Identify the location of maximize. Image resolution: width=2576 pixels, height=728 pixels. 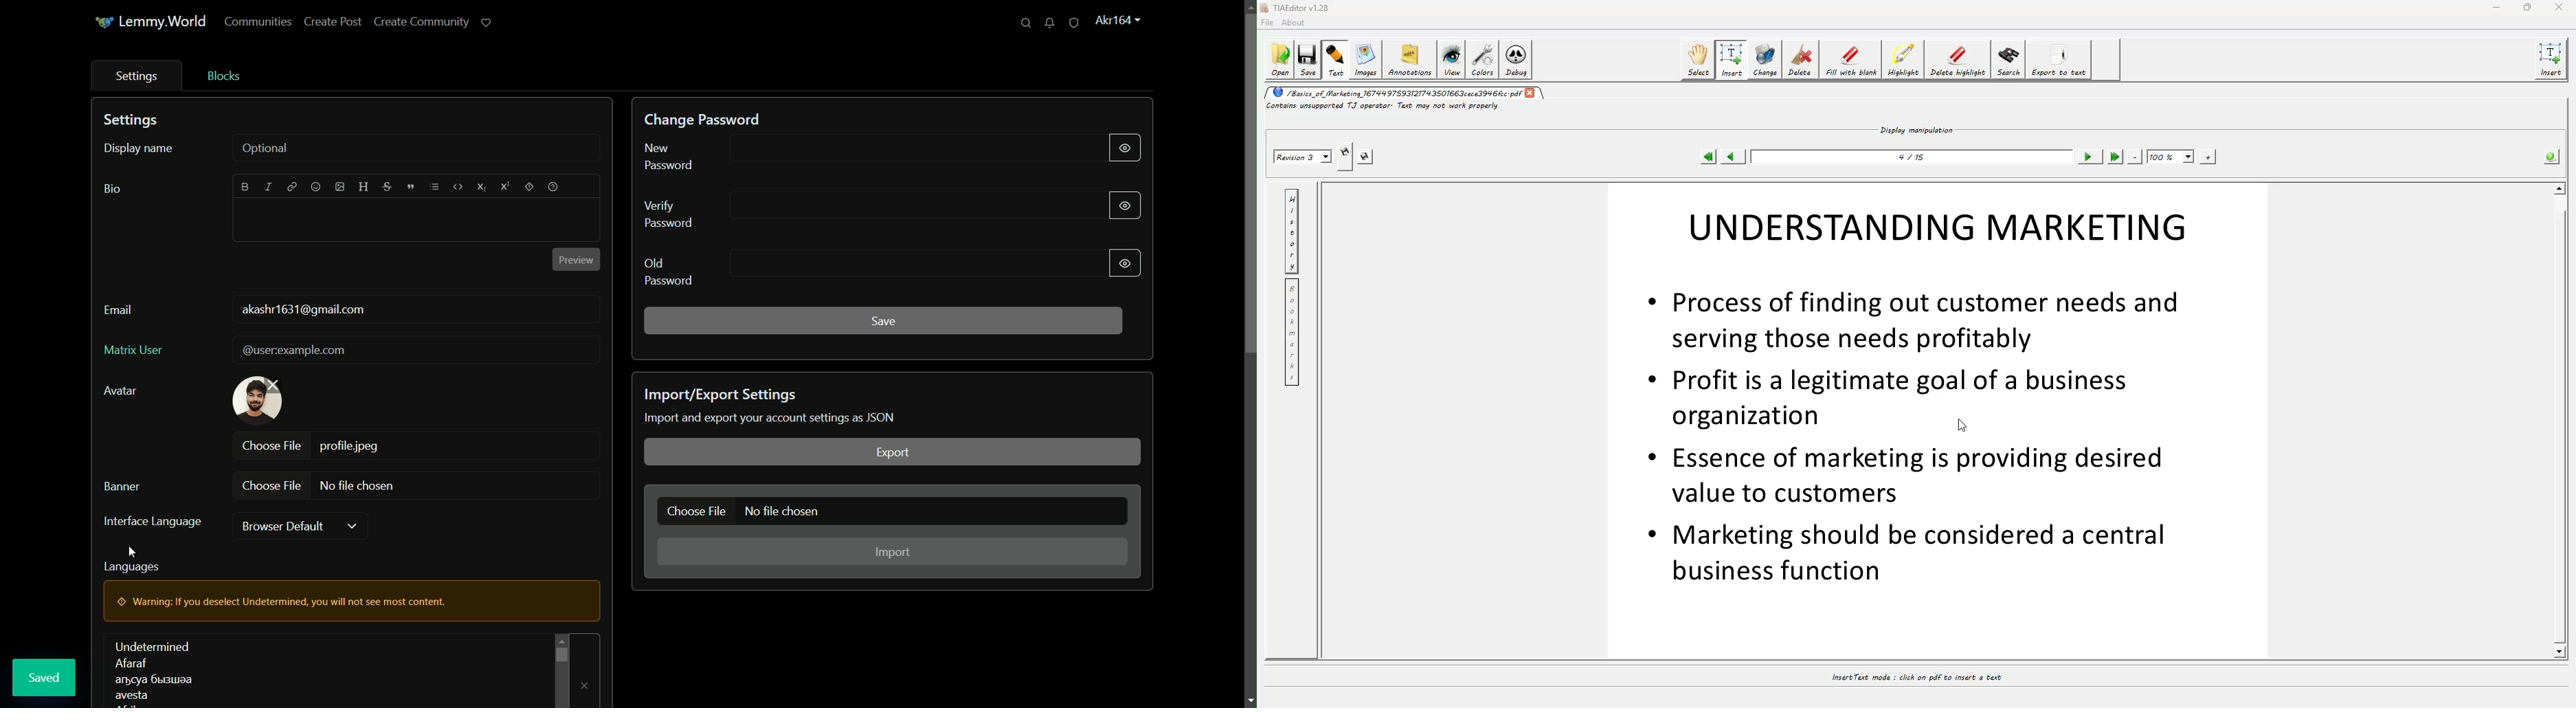
(2527, 8).